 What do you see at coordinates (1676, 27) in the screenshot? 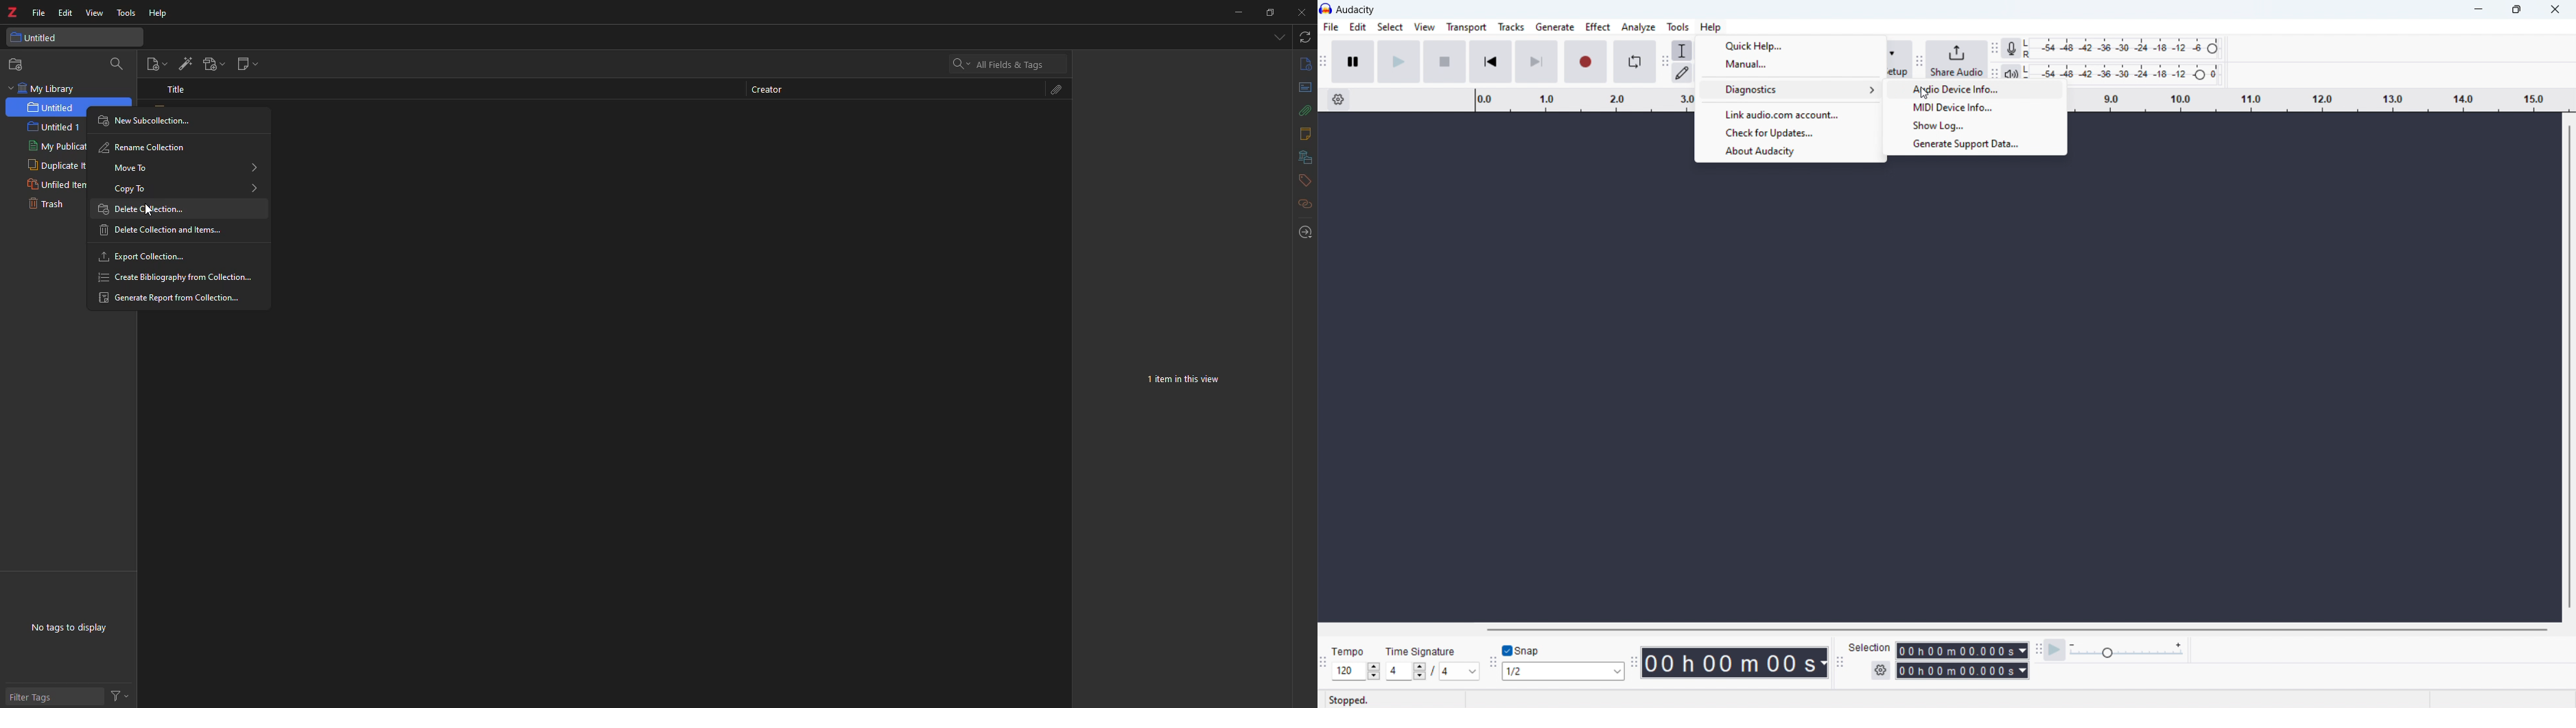
I see `tools` at bounding box center [1676, 27].